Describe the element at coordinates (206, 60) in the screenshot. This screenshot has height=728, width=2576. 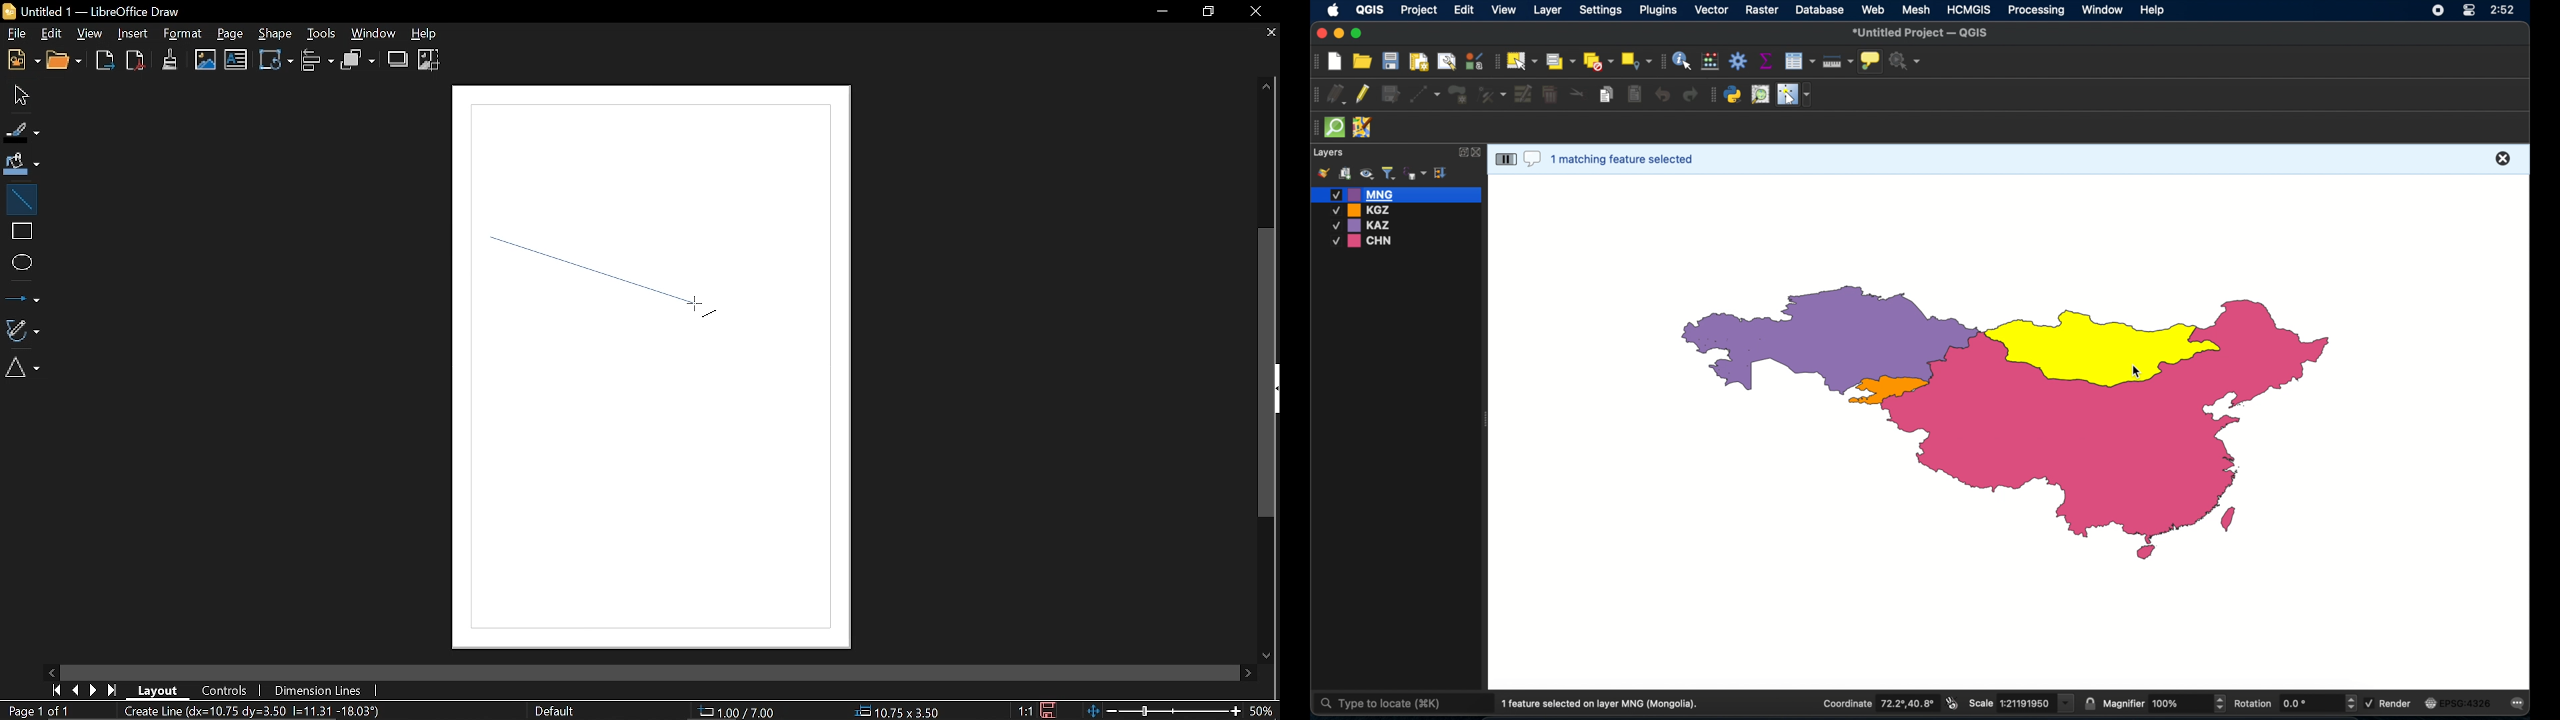
I see `Insert image` at that location.